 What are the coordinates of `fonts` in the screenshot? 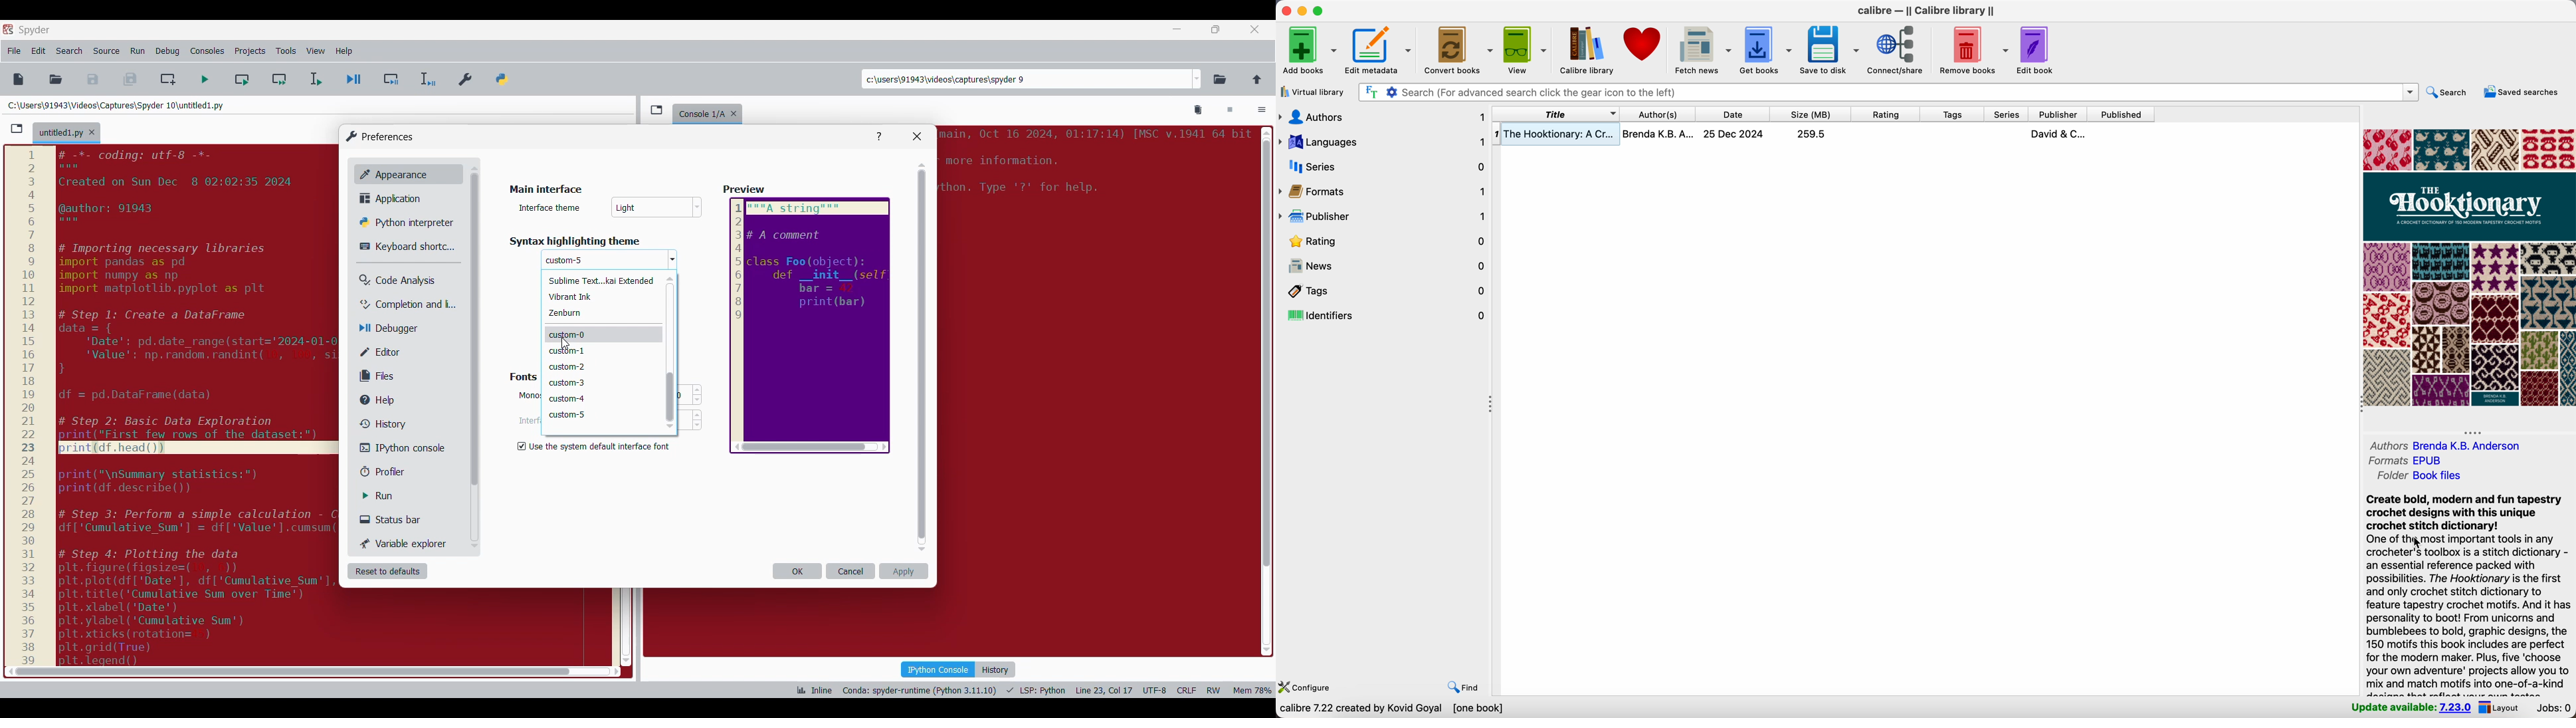 It's located at (522, 375).